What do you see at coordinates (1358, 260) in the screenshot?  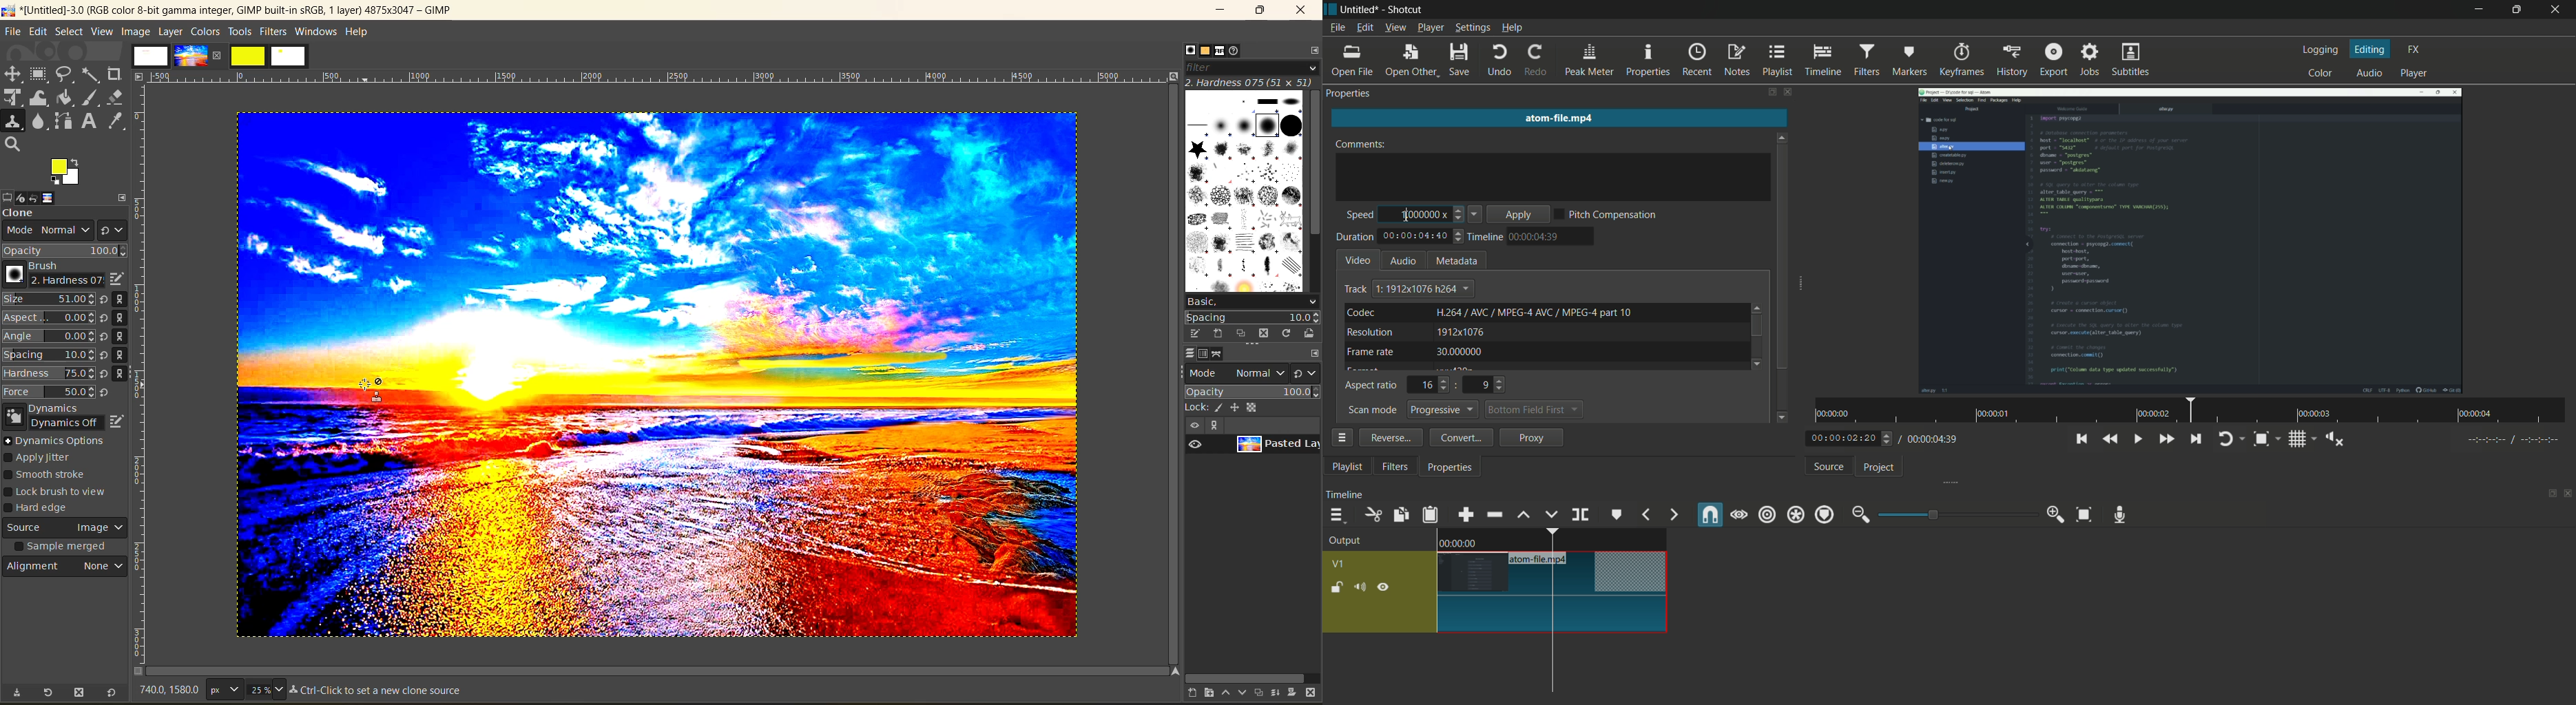 I see `video` at bounding box center [1358, 260].